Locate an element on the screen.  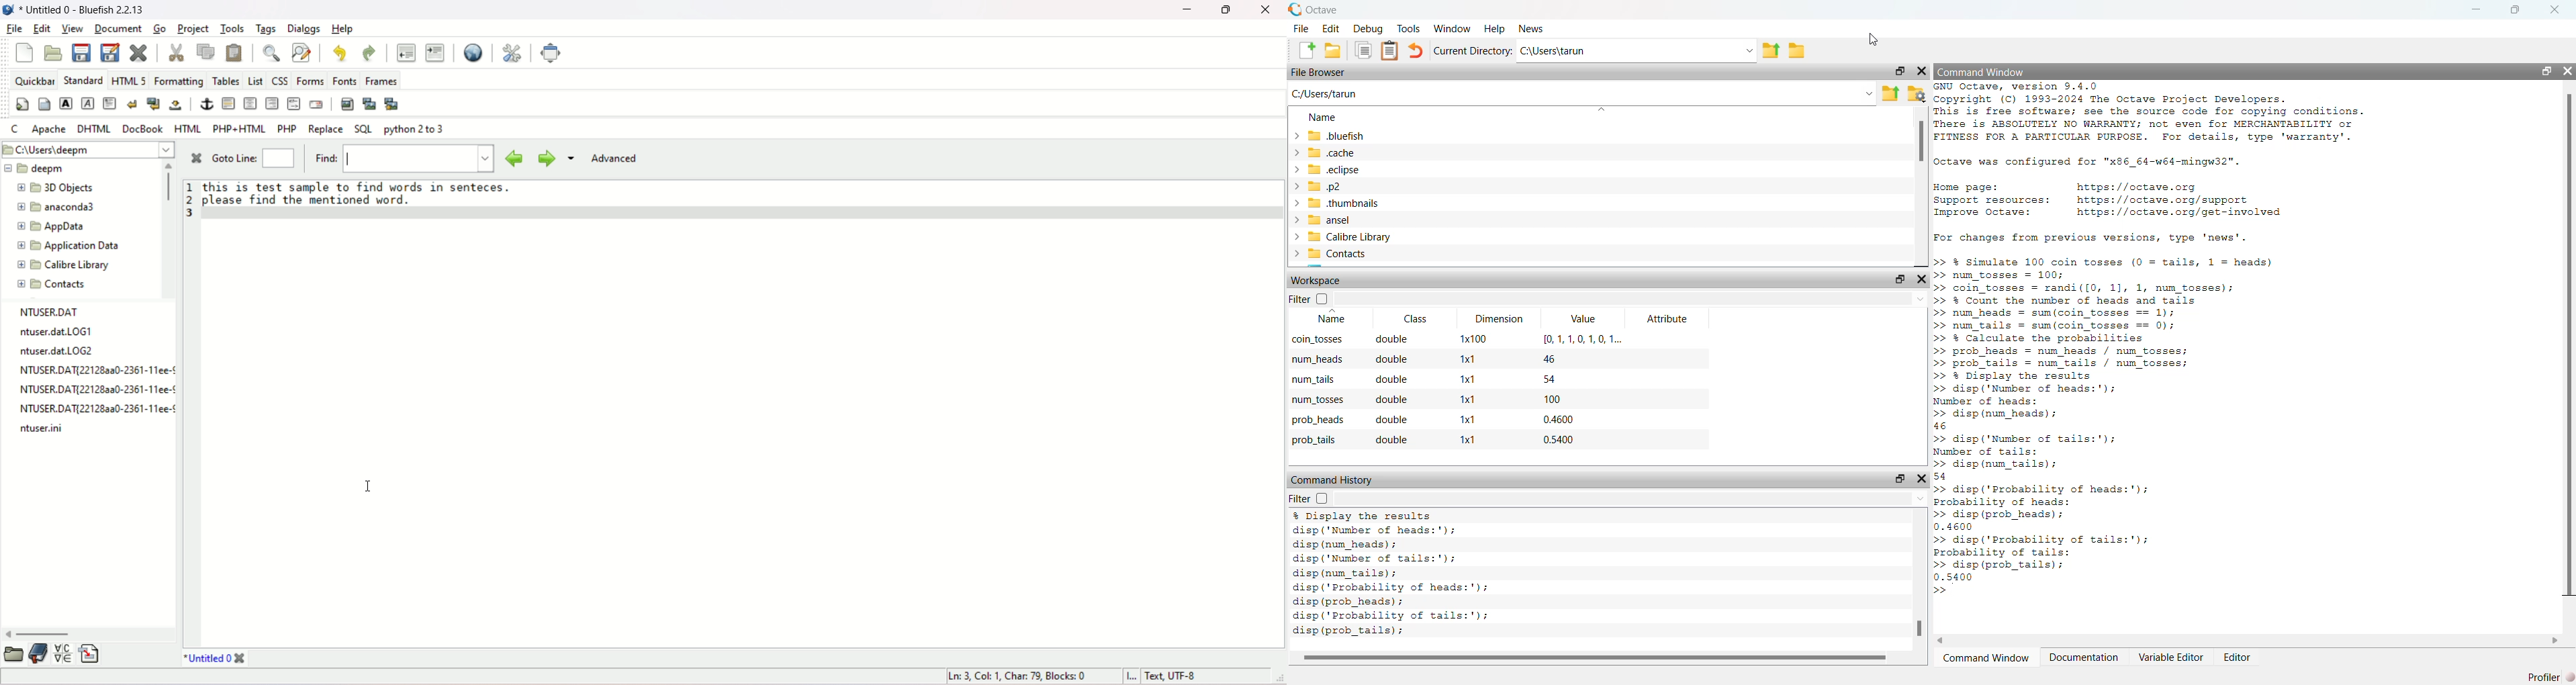
Dimension is located at coordinates (1498, 320).